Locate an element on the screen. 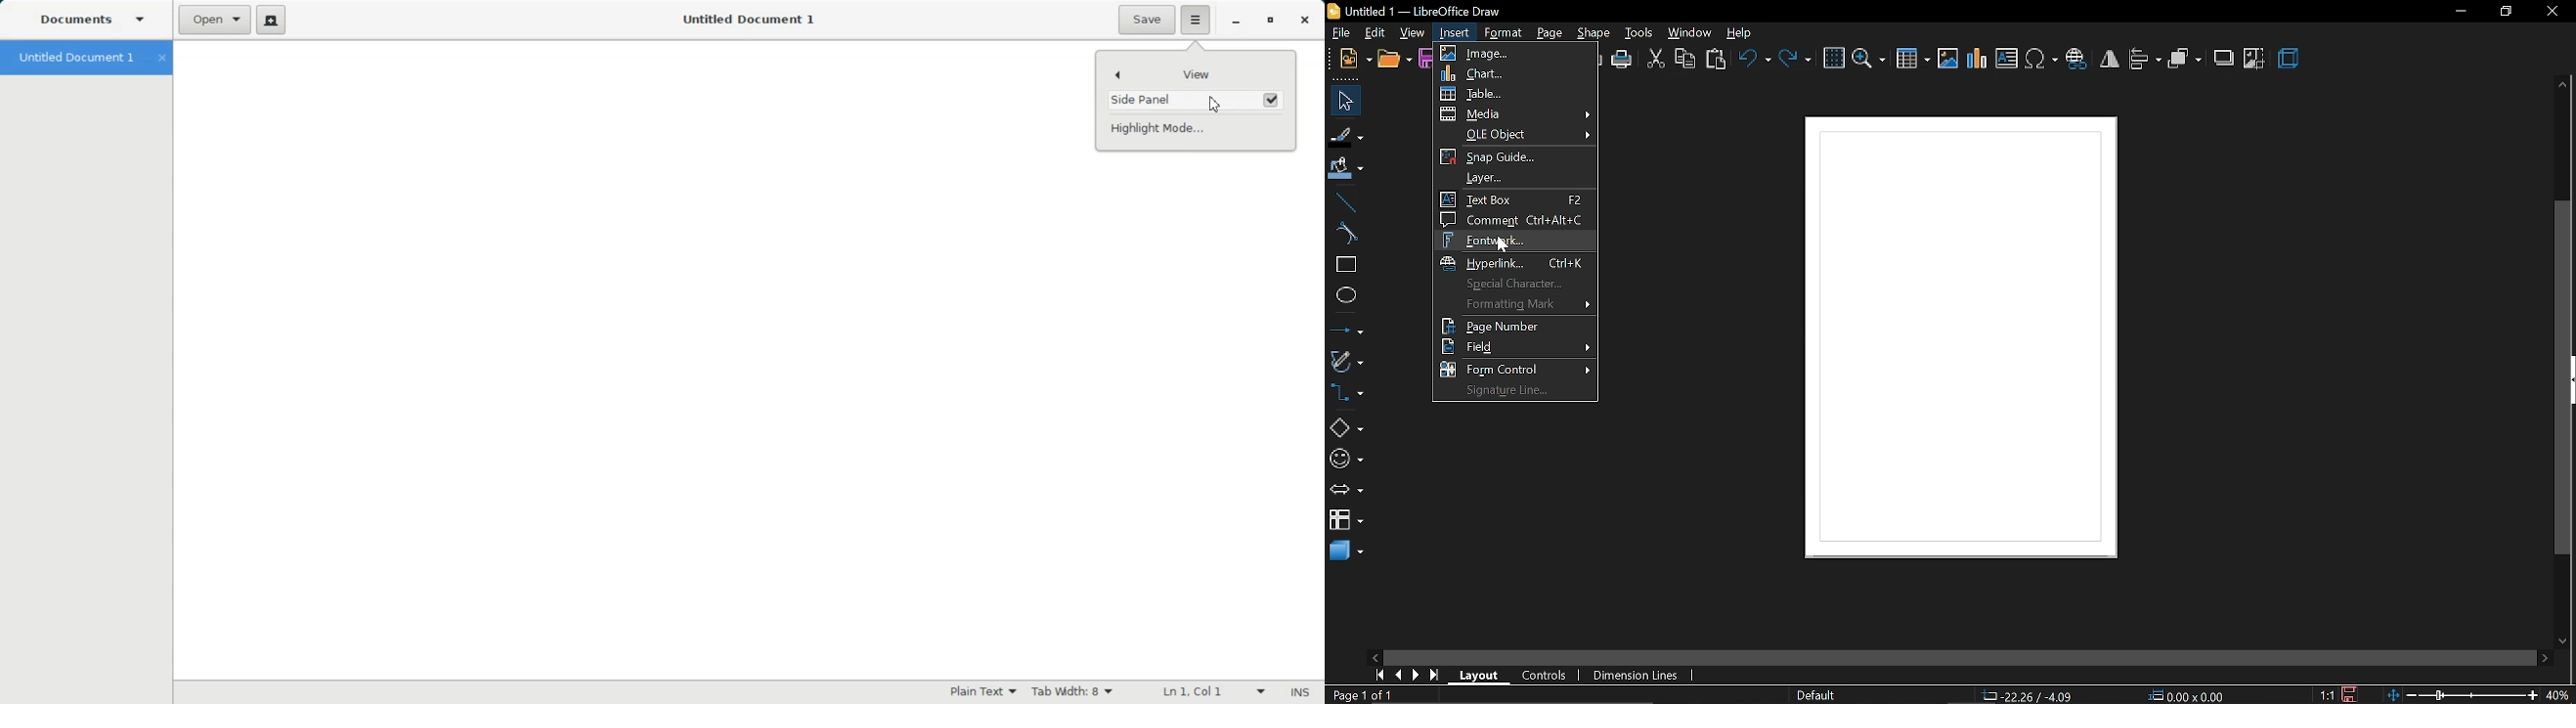  current canvas is located at coordinates (1956, 346).